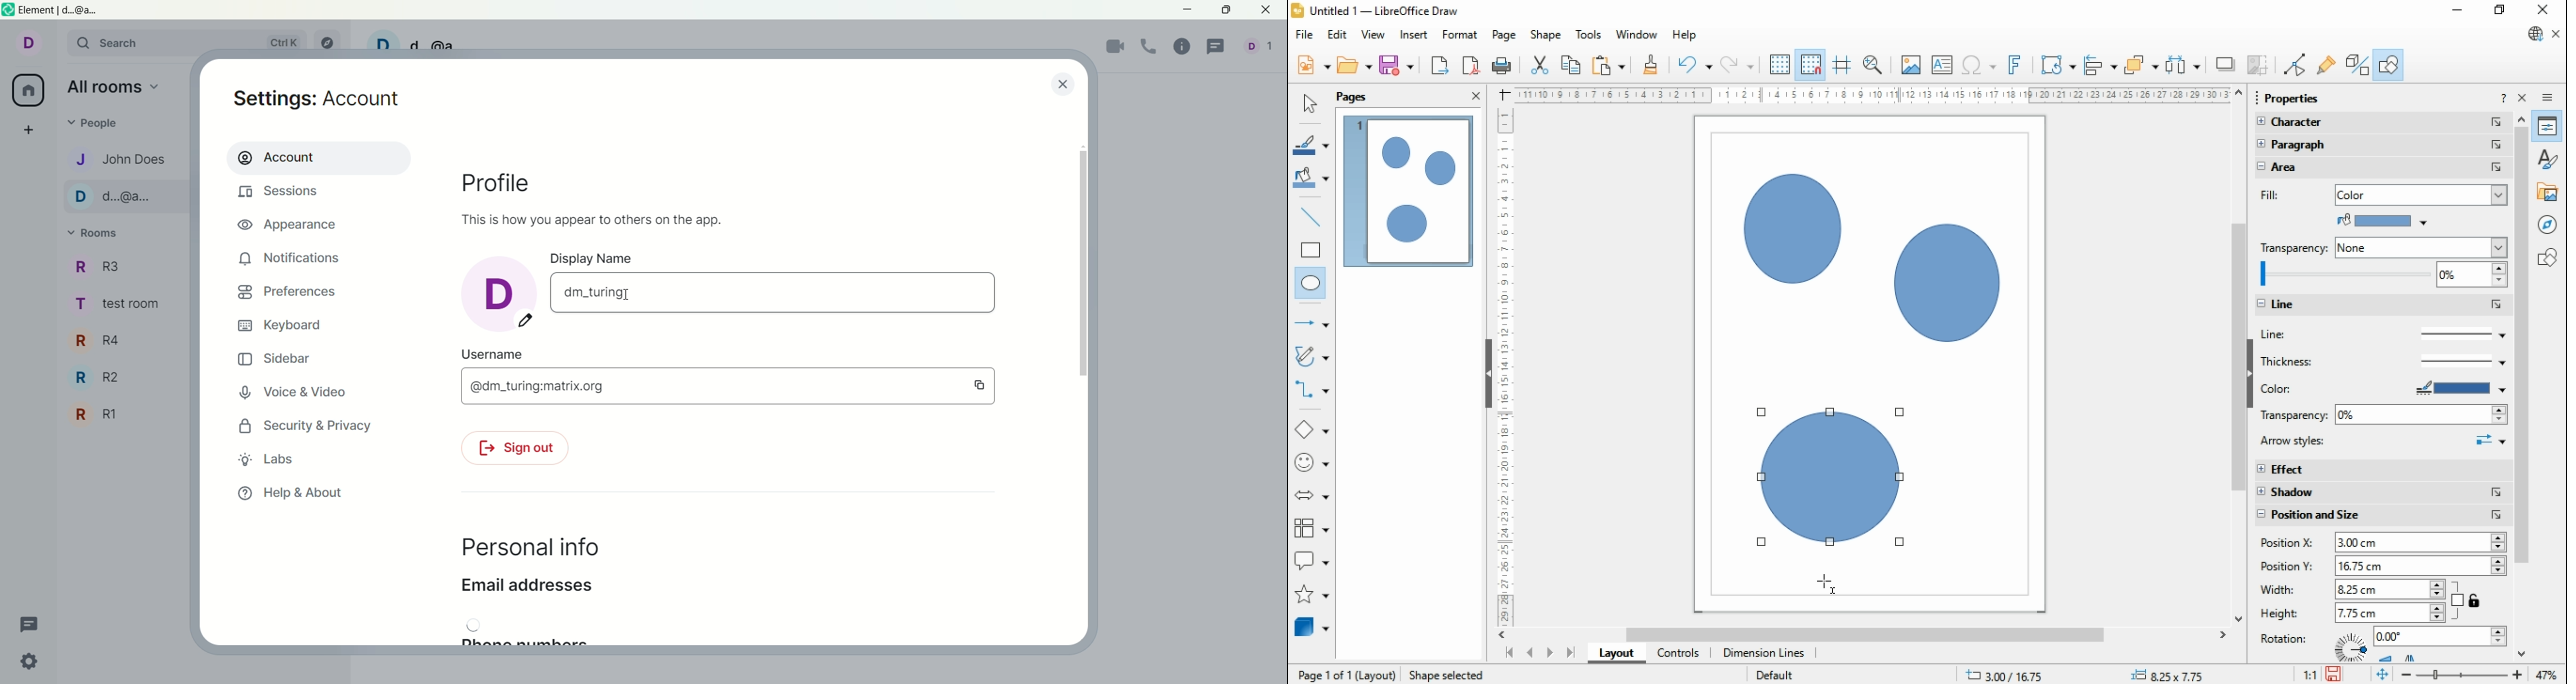  Describe the element at coordinates (2534, 33) in the screenshot. I see `libre office update` at that location.